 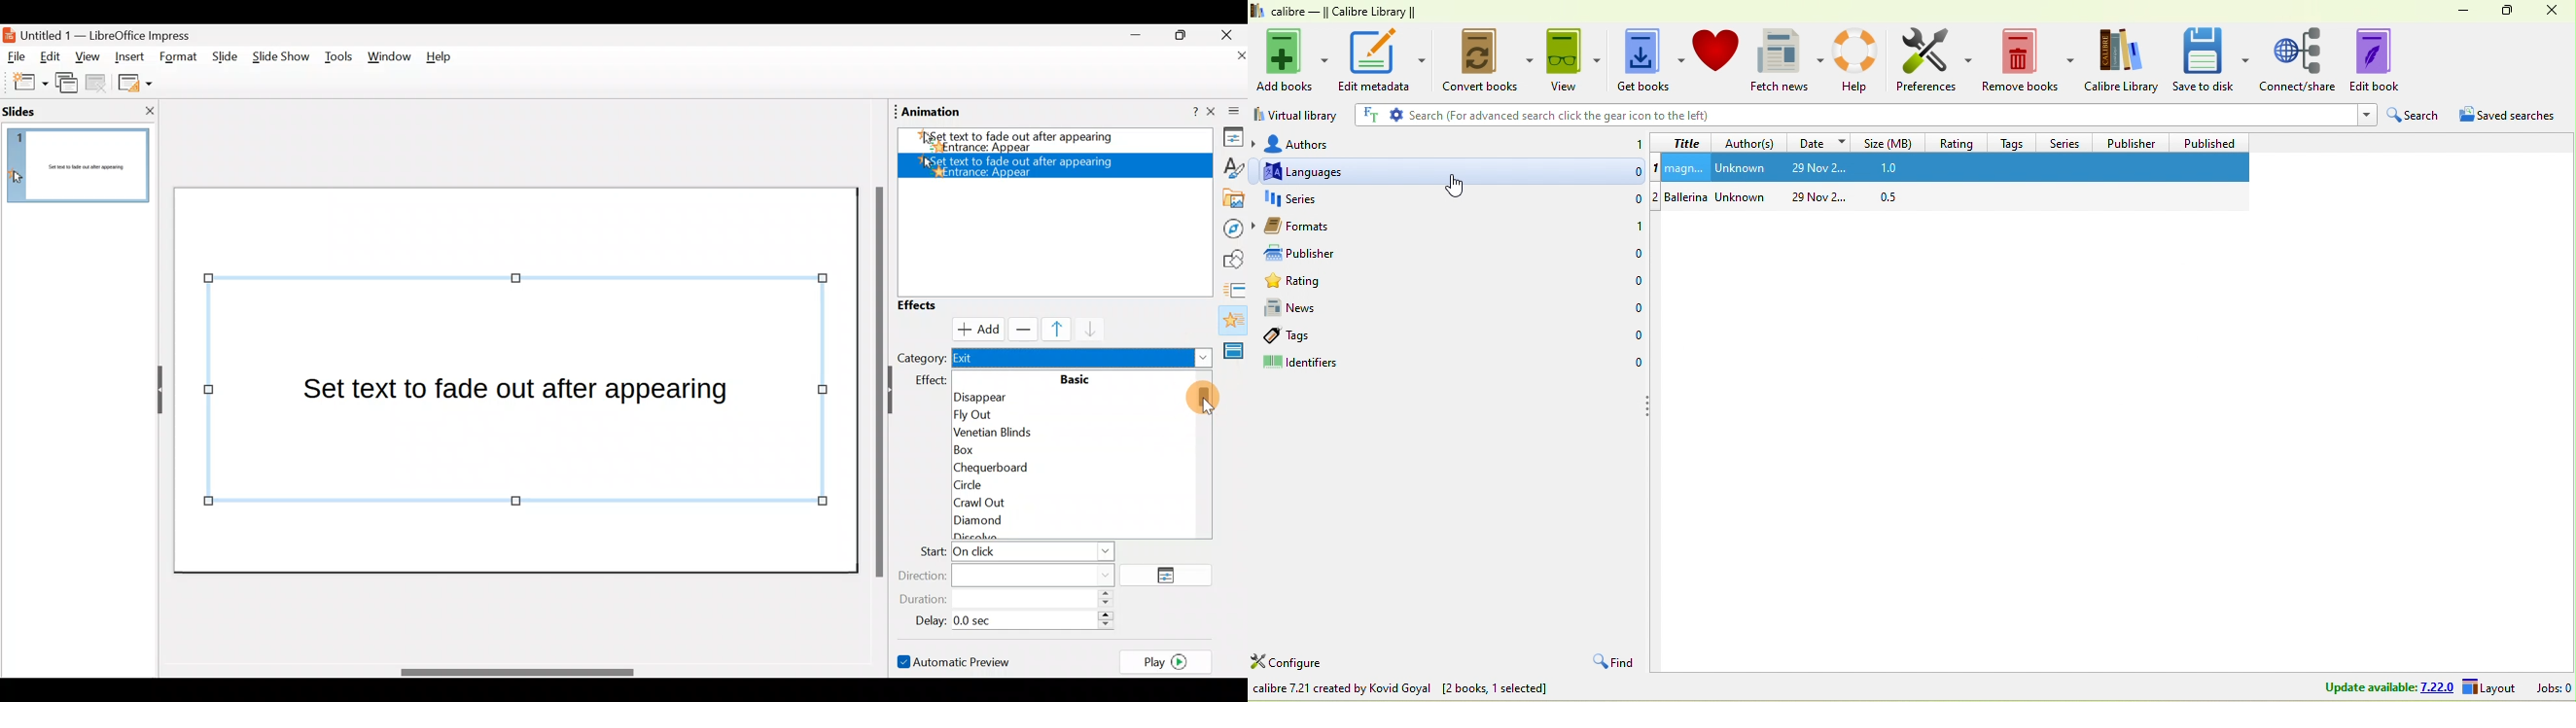 I want to click on 1, so click(x=1637, y=148).